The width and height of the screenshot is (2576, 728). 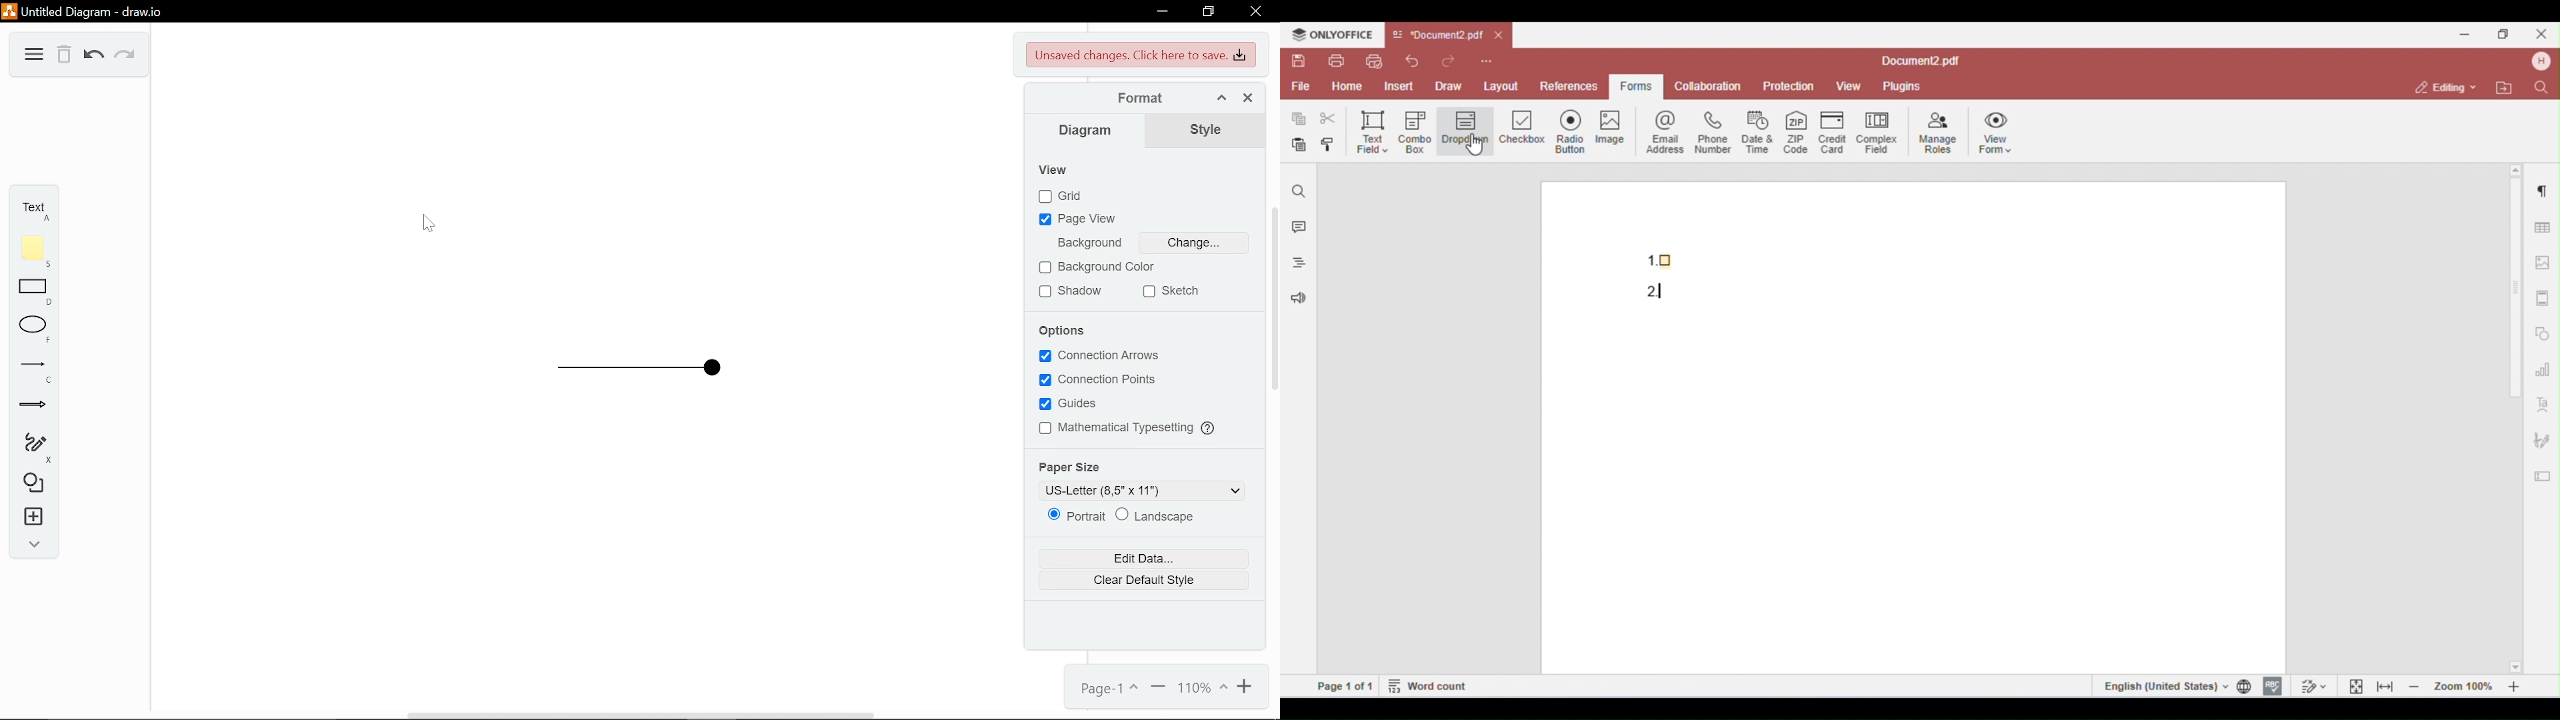 I want to click on Insert, so click(x=32, y=518).